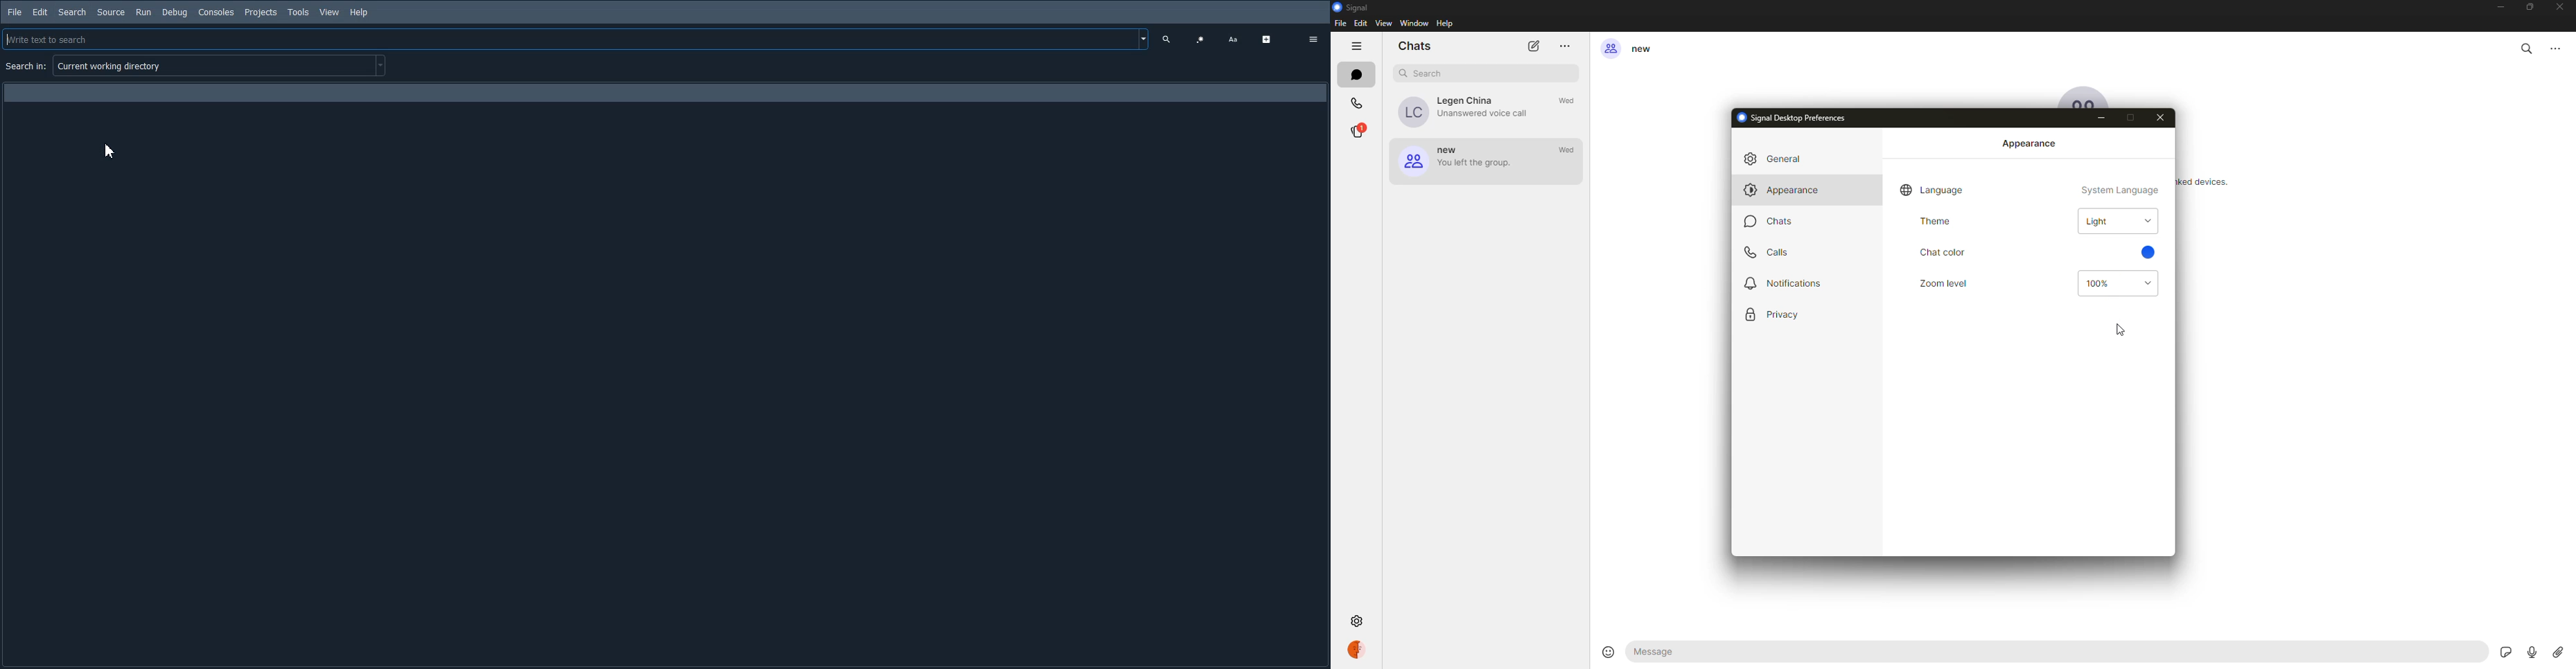  I want to click on Option, so click(1311, 39).